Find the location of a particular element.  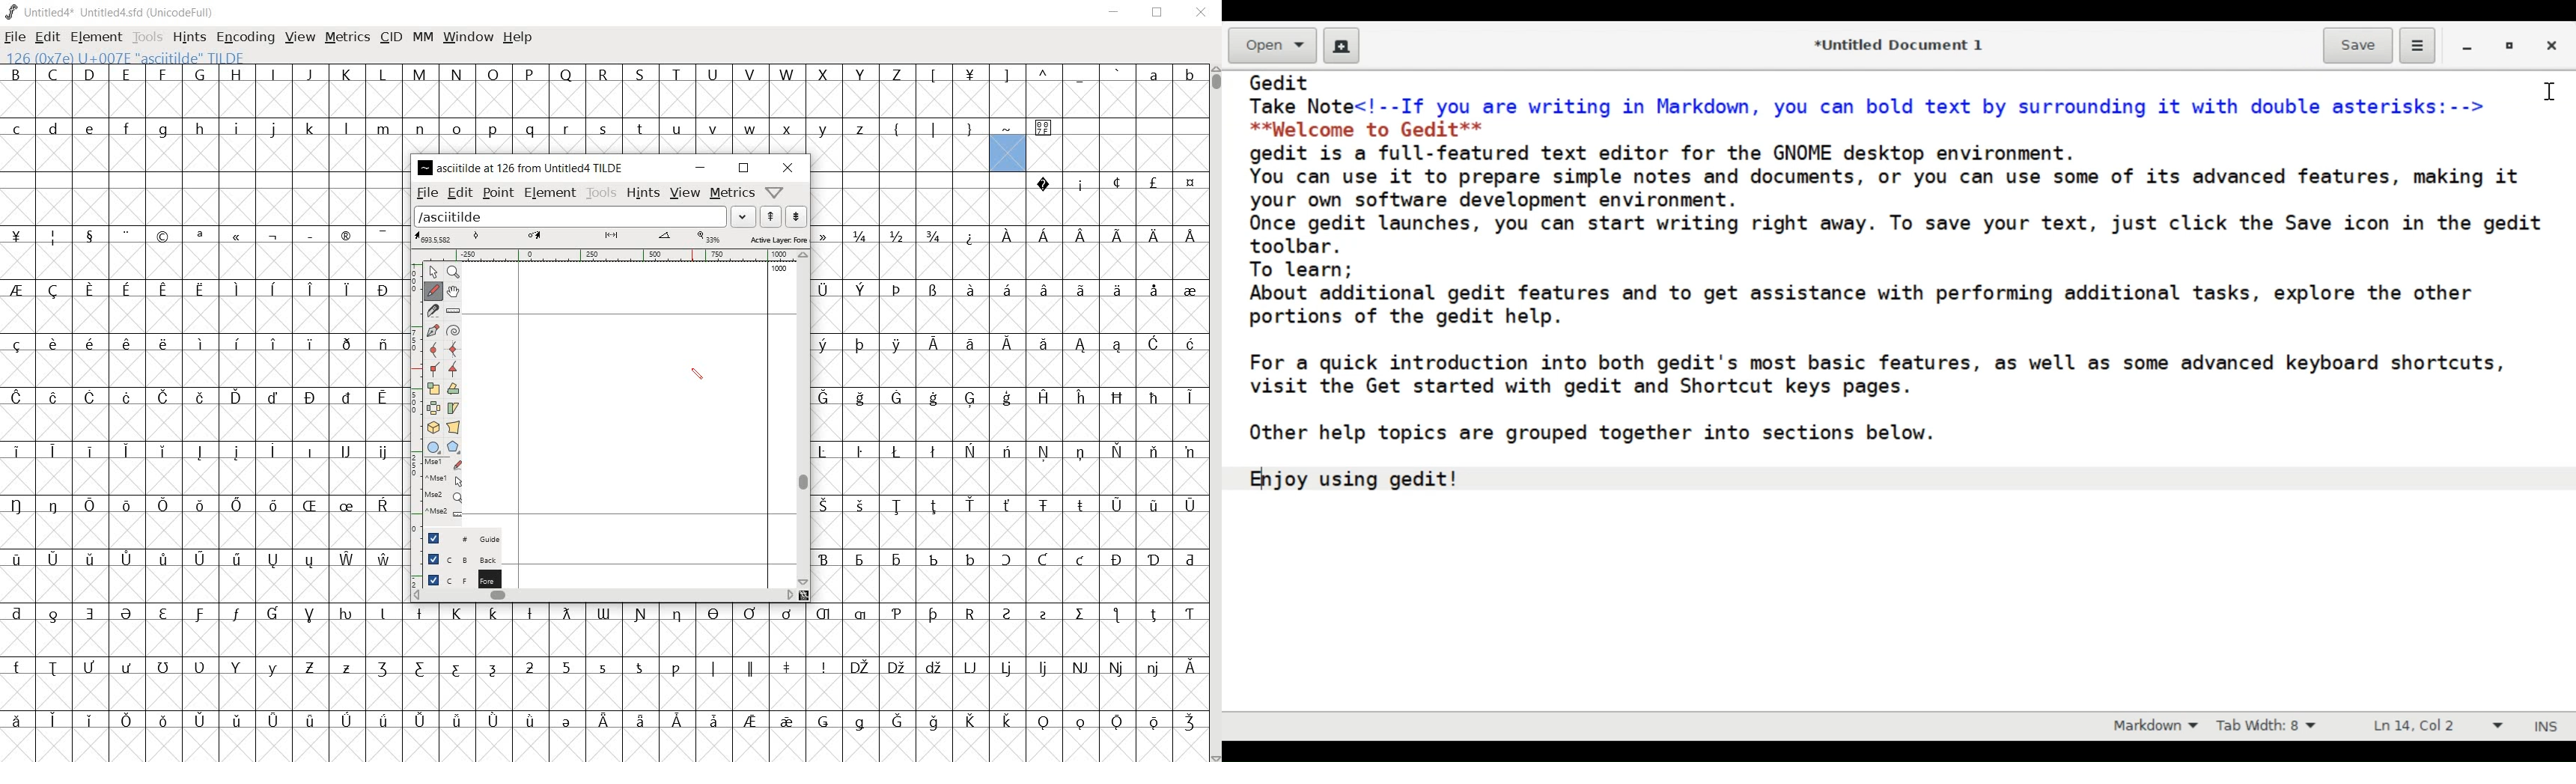

ELEMENT is located at coordinates (96, 37).